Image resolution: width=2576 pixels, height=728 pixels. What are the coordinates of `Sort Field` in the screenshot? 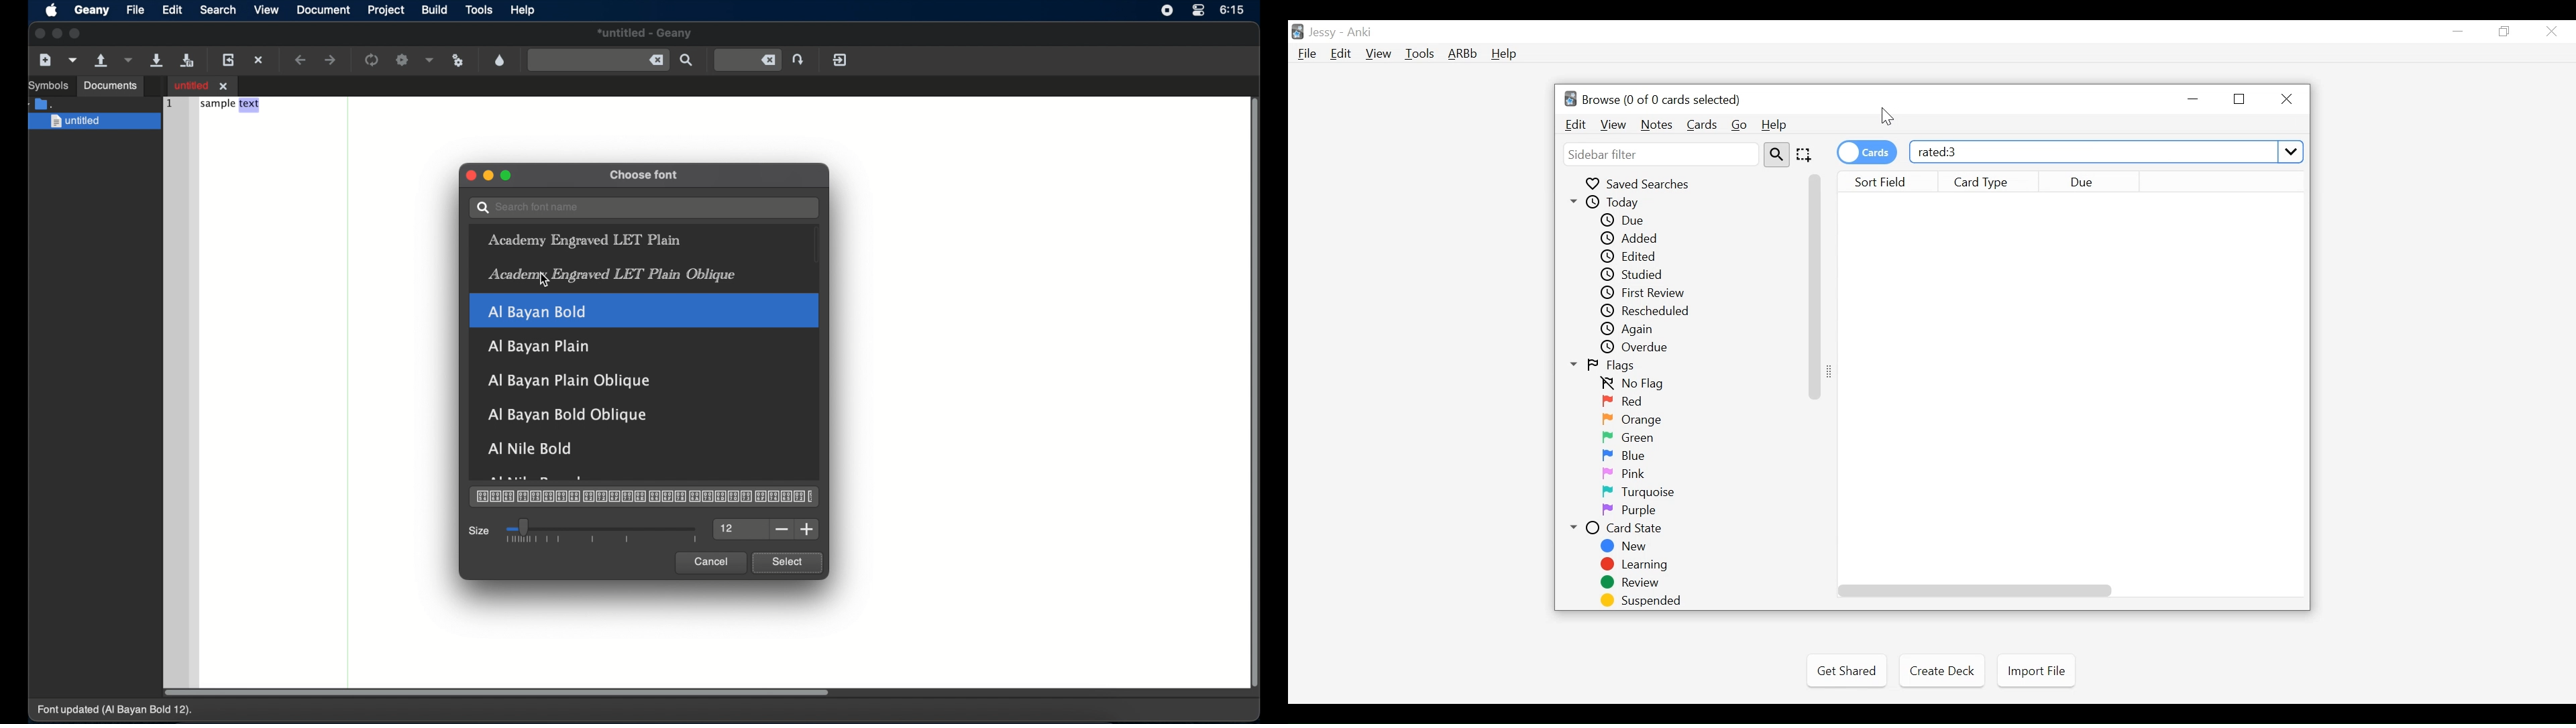 It's located at (1883, 182).